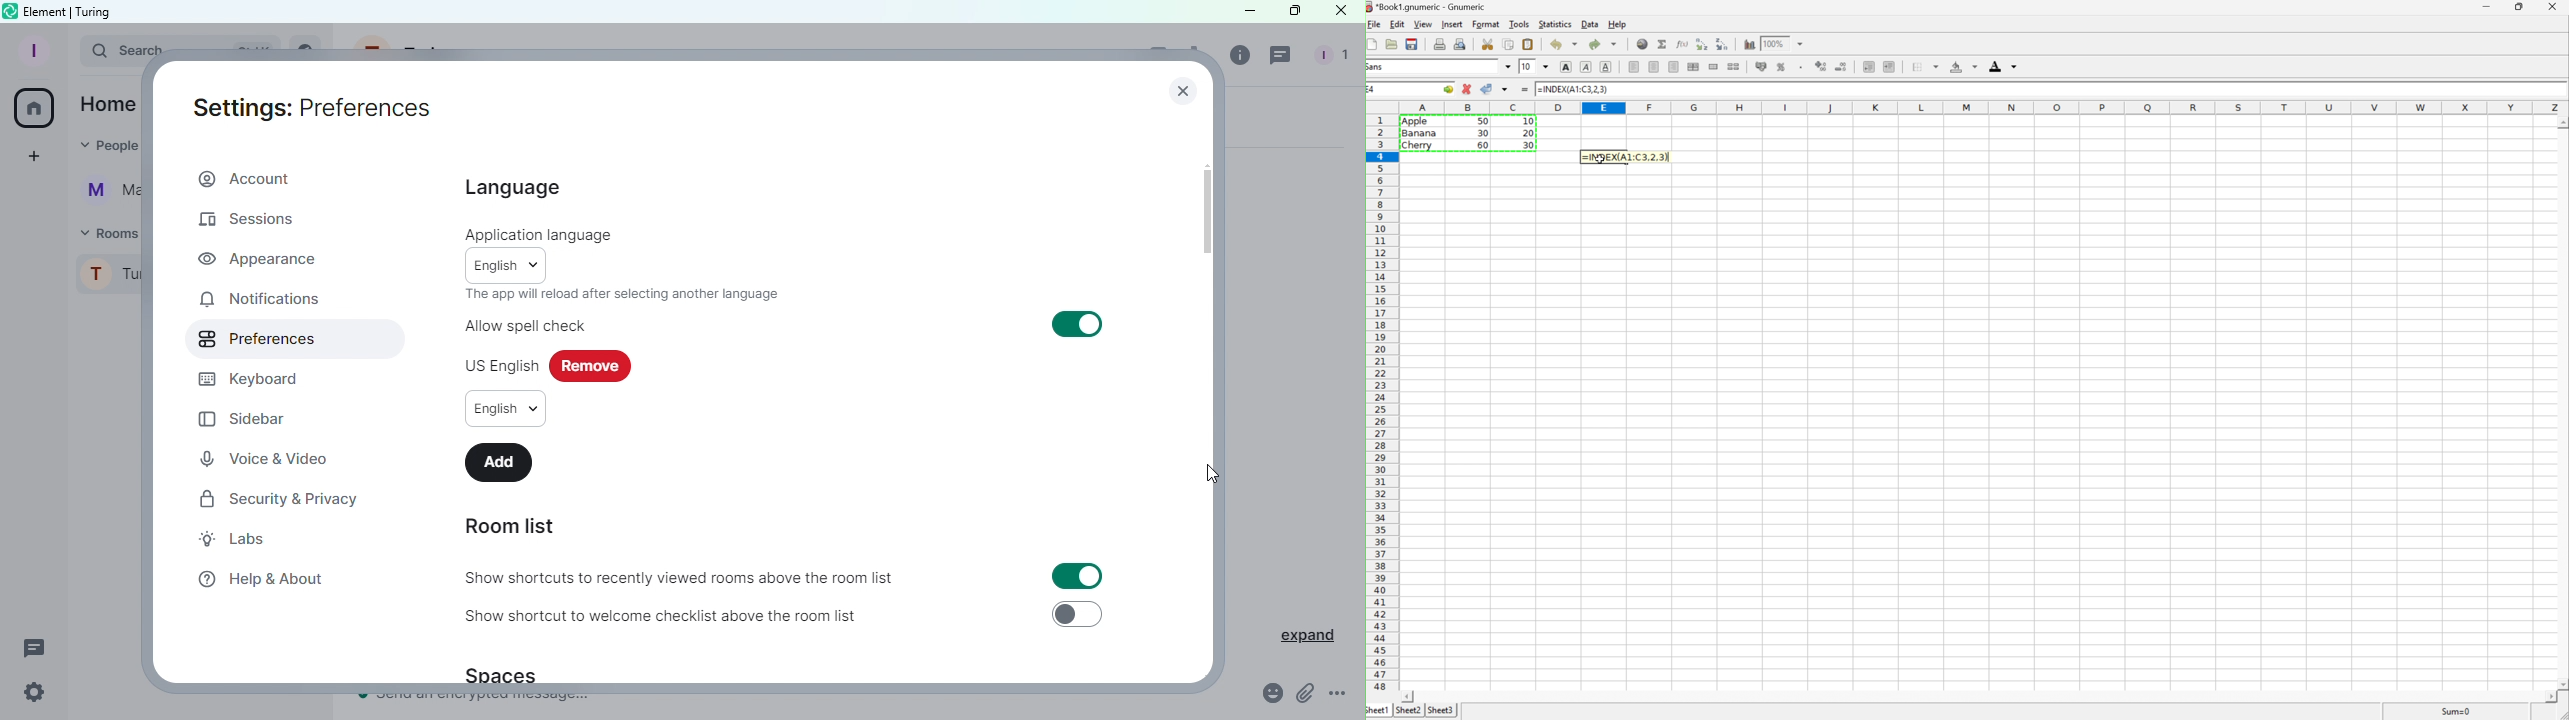 The width and height of the screenshot is (2576, 728). What do you see at coordinates (1078, 614) in the screenshot?
I see `Toggle` at bounding box center [1078, 614].